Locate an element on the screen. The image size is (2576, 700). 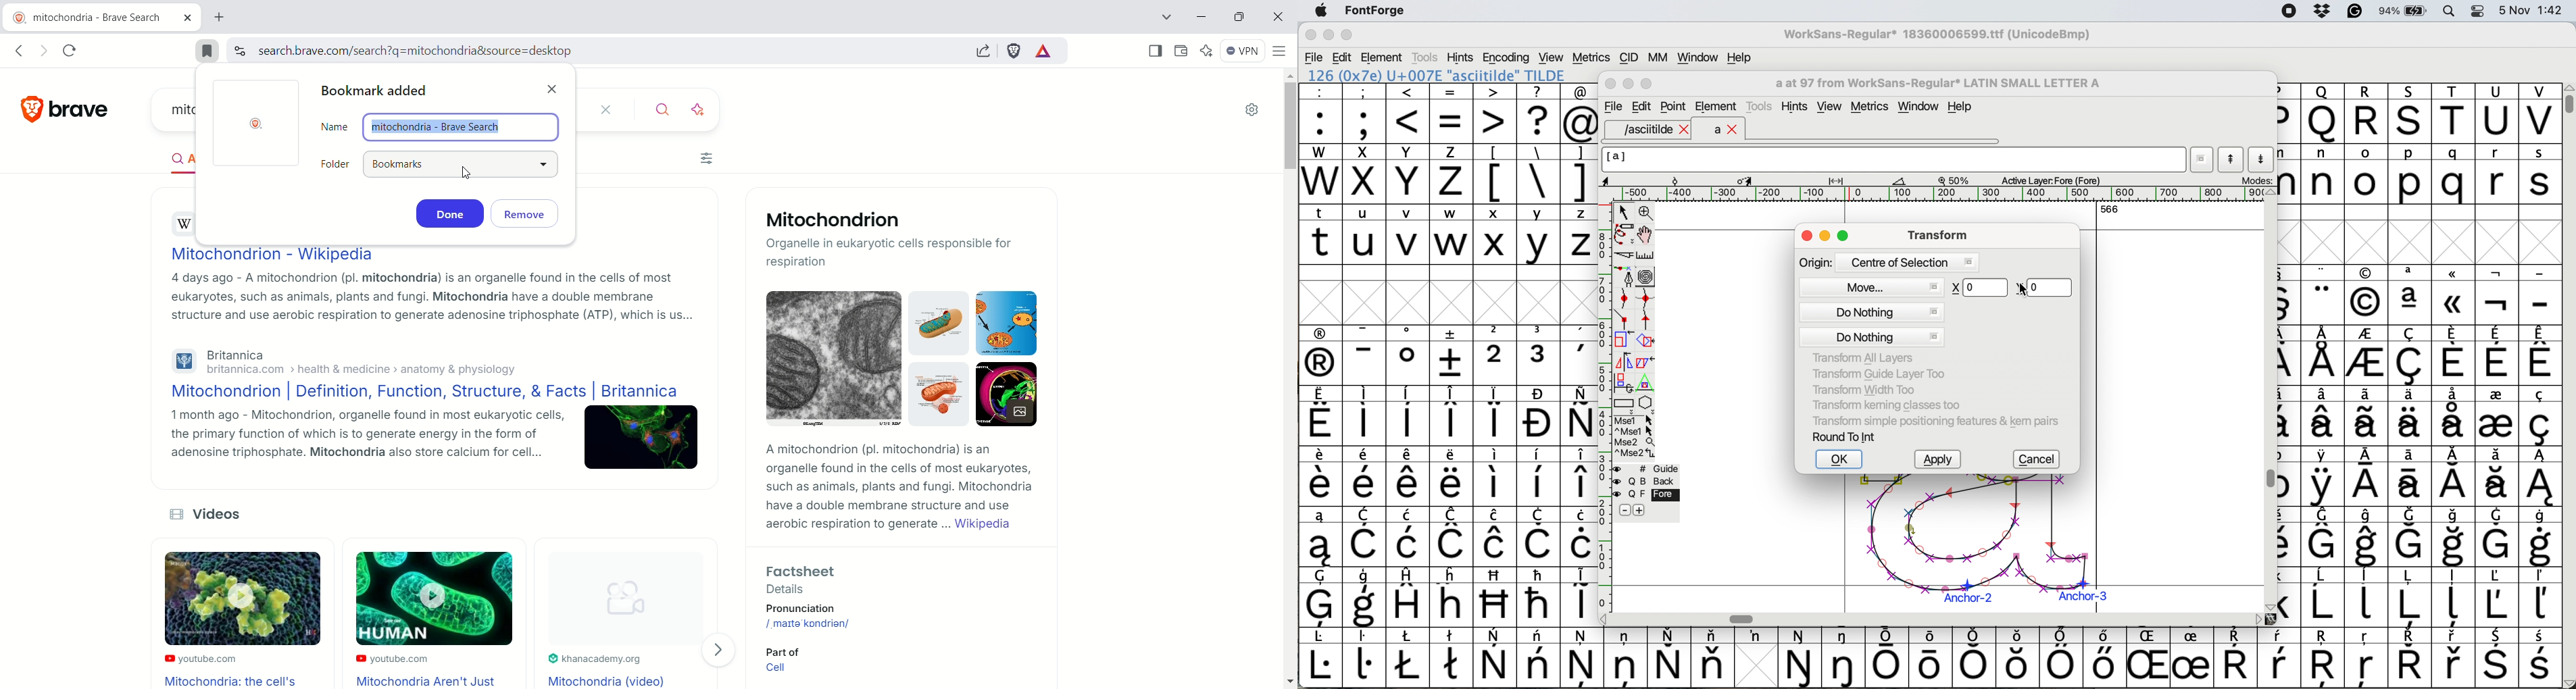
metrics is located at coordinates (1591, 58).